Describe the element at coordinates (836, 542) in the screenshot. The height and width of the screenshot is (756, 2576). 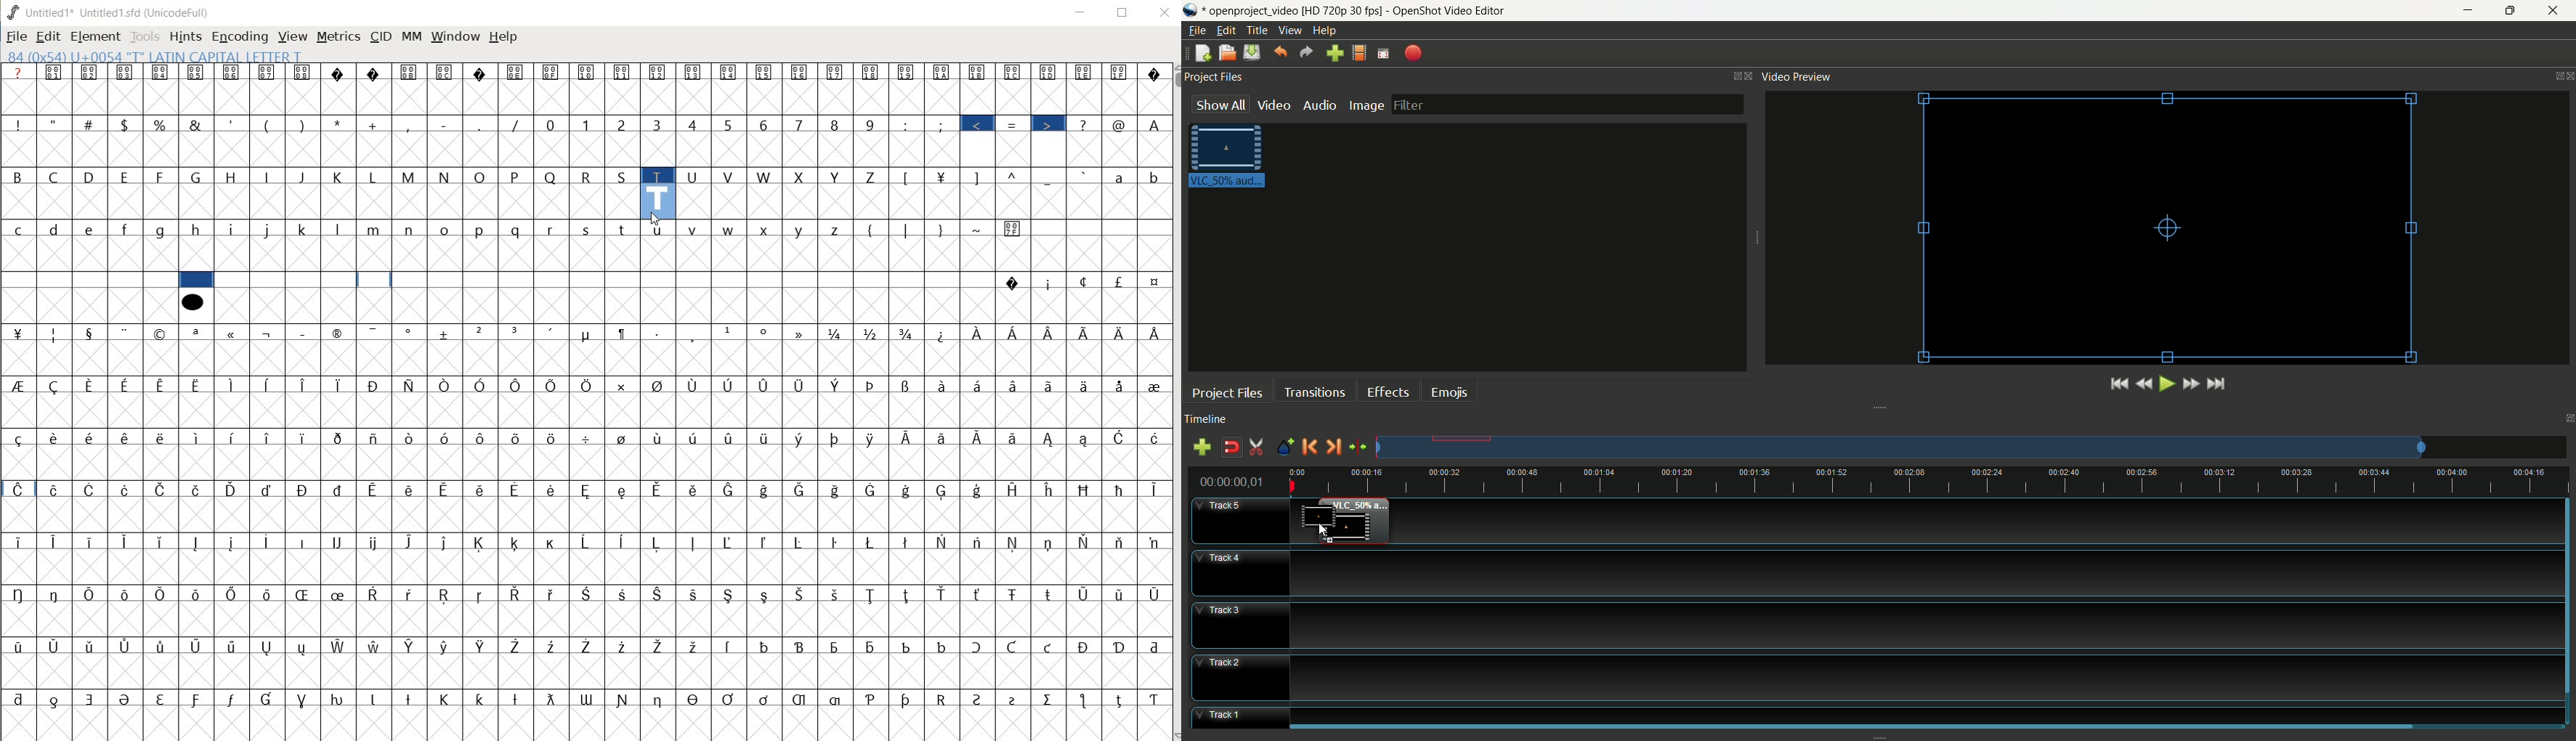
I see `Symbol` at that location.